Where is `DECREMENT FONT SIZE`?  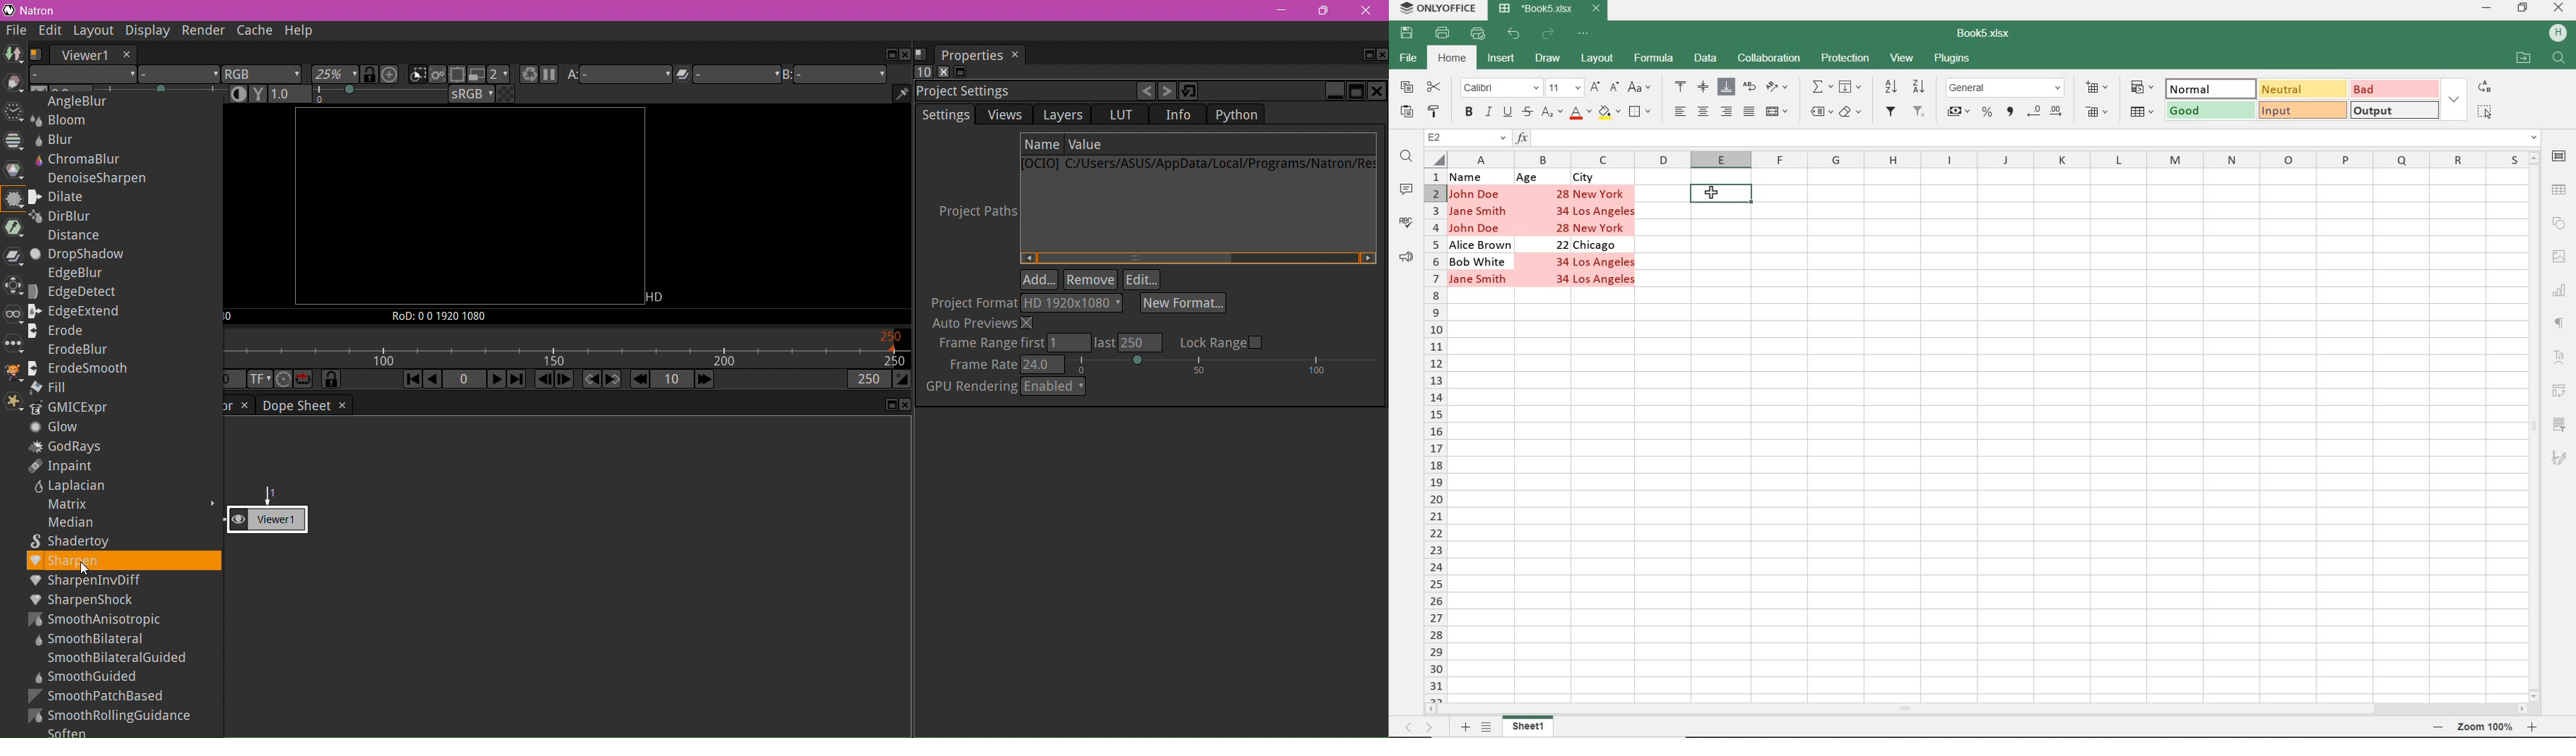 DECREMENT FONT SIZE is located at coordinates (1614, 88).